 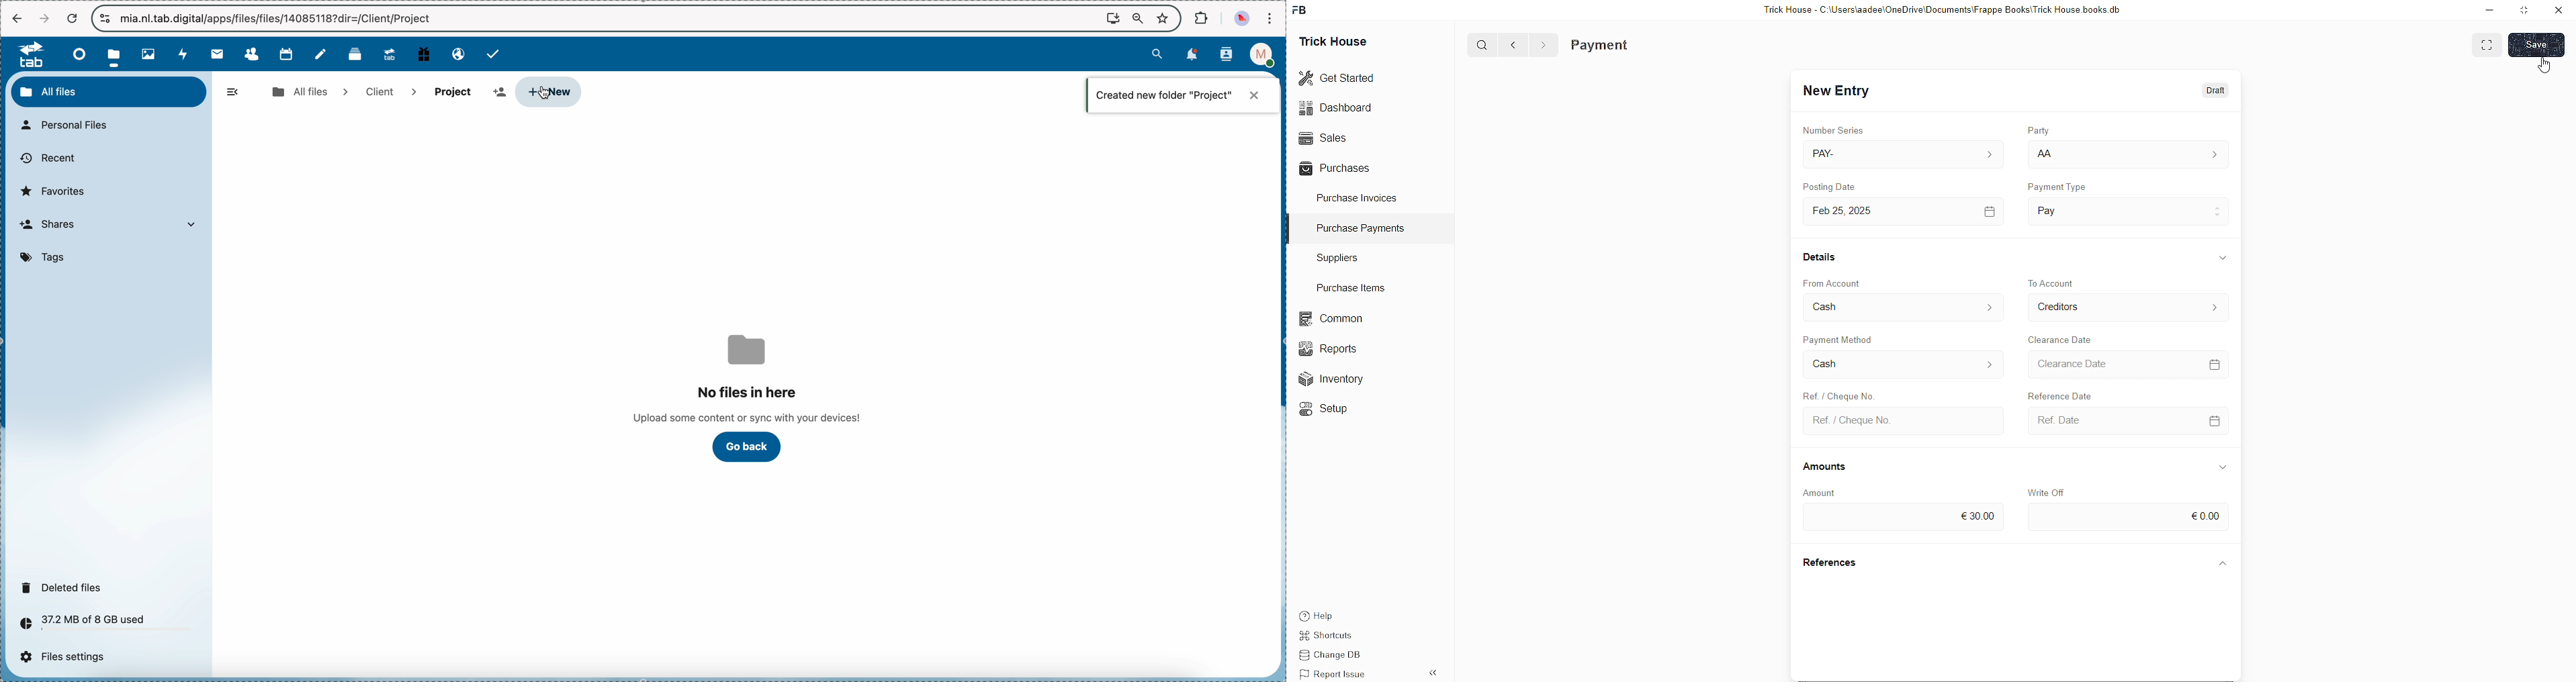 I want to click on favorites, so click(x=1165, y=18).